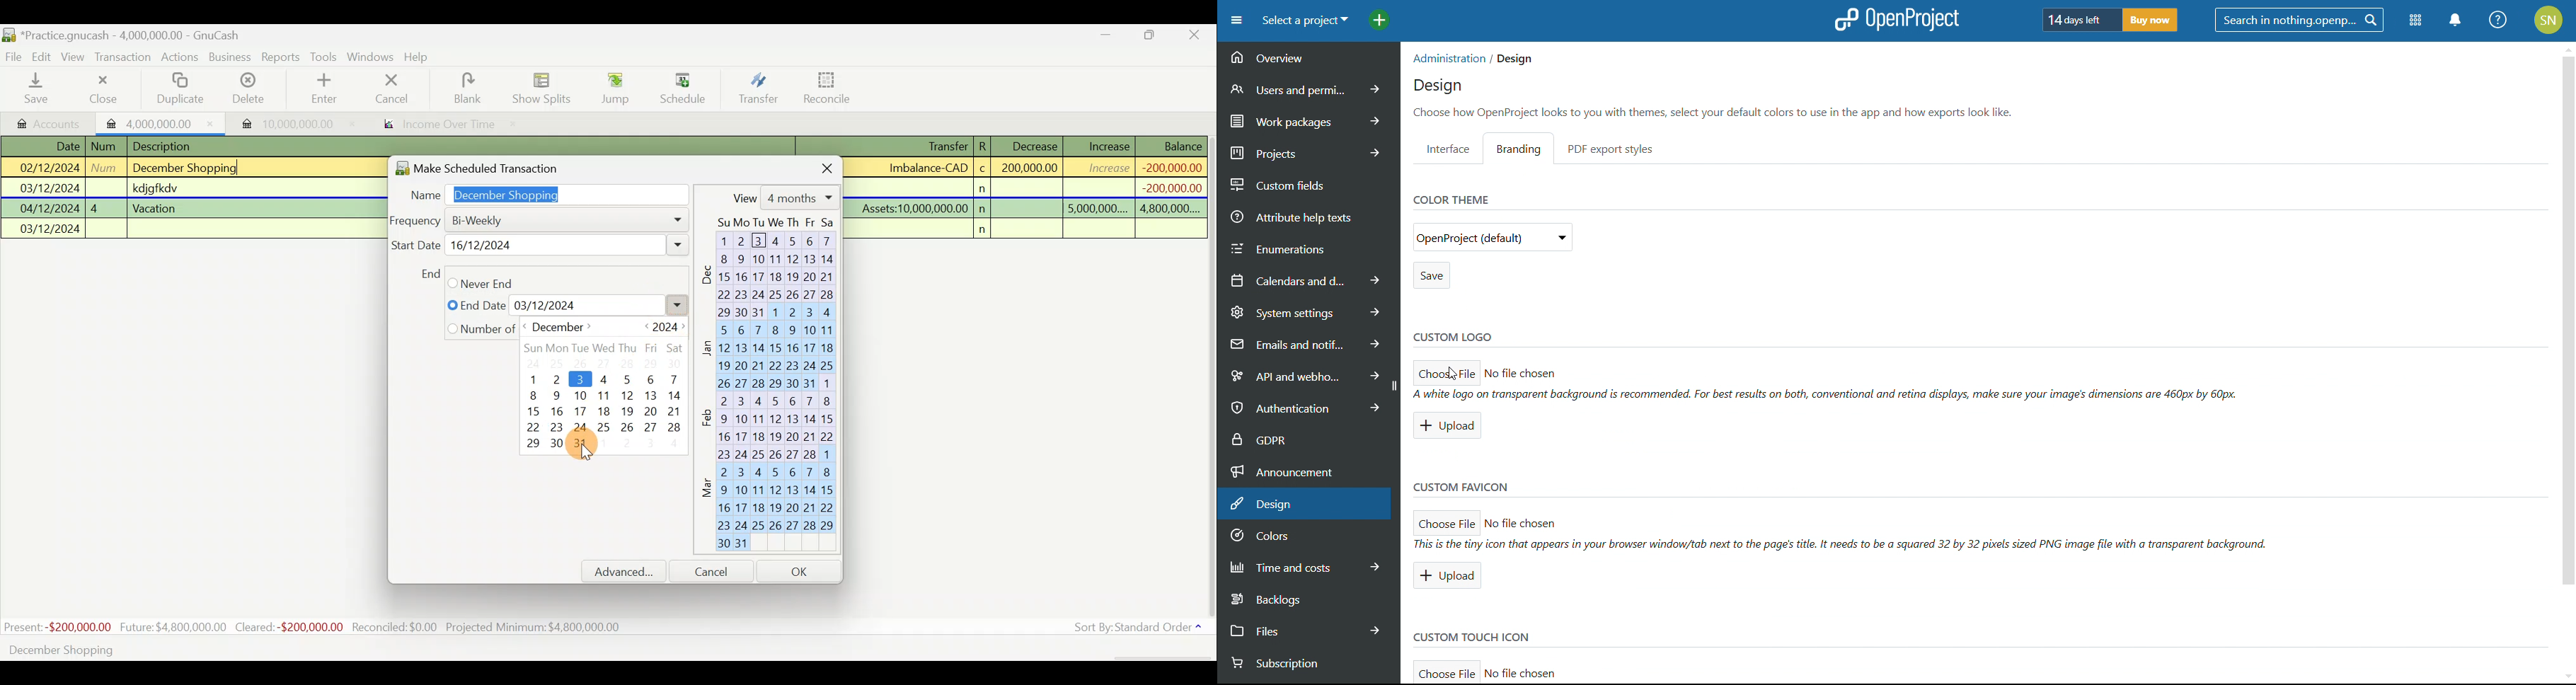 This screenshot has width=2576, height=700. What do you see at coordinates (124, 57) in the screenshot?
I see `Transaction` at bounding box center [124, 57].